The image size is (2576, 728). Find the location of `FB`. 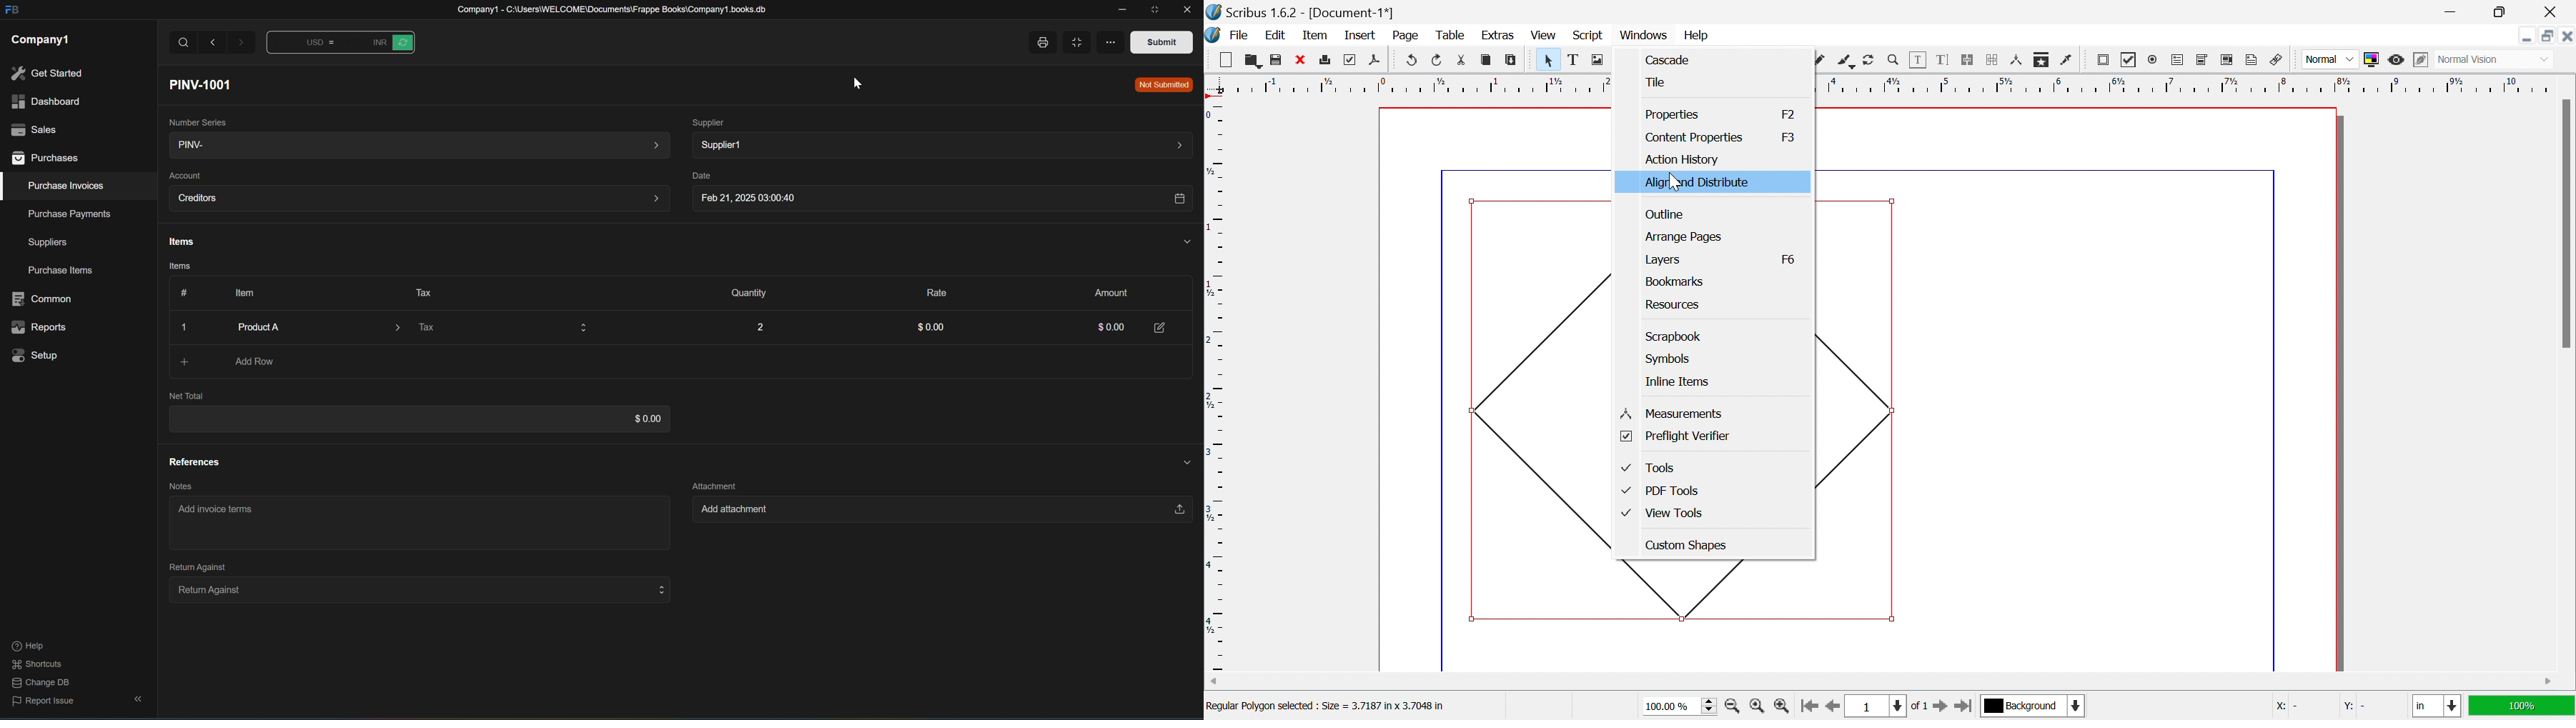

FB is located at coordinates (11, 10).